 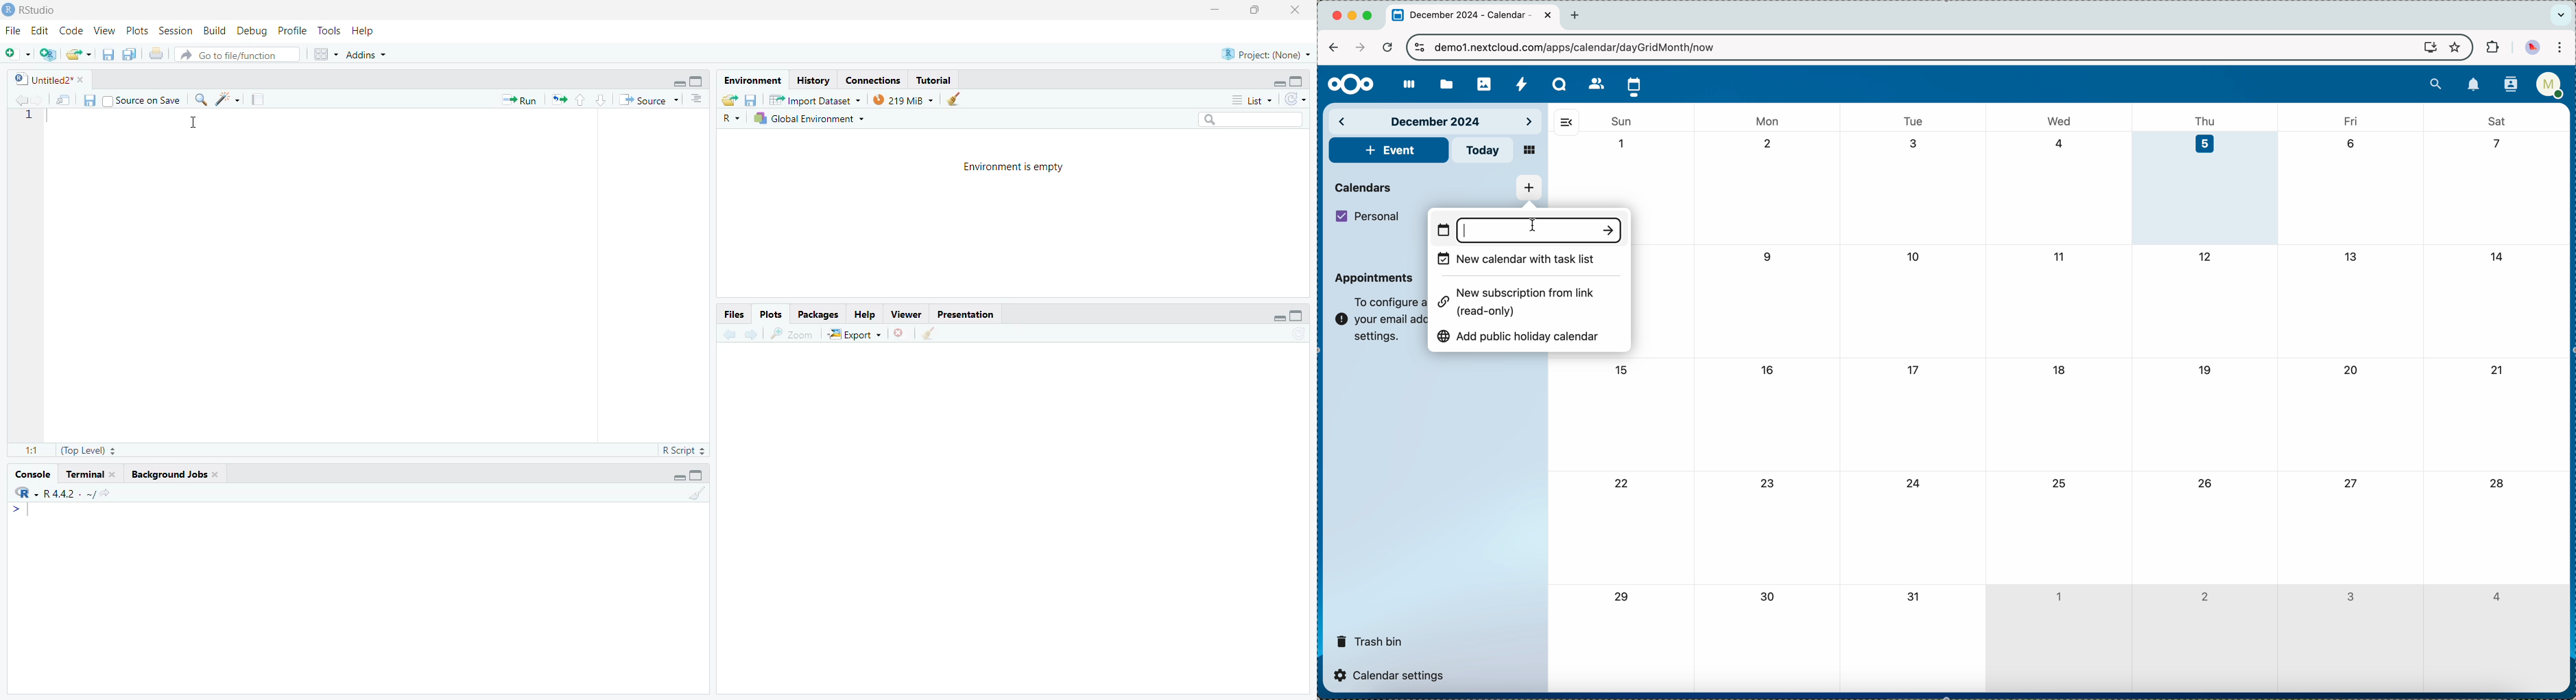 I want to click on calendar settings, so click(x=1392, y=674).